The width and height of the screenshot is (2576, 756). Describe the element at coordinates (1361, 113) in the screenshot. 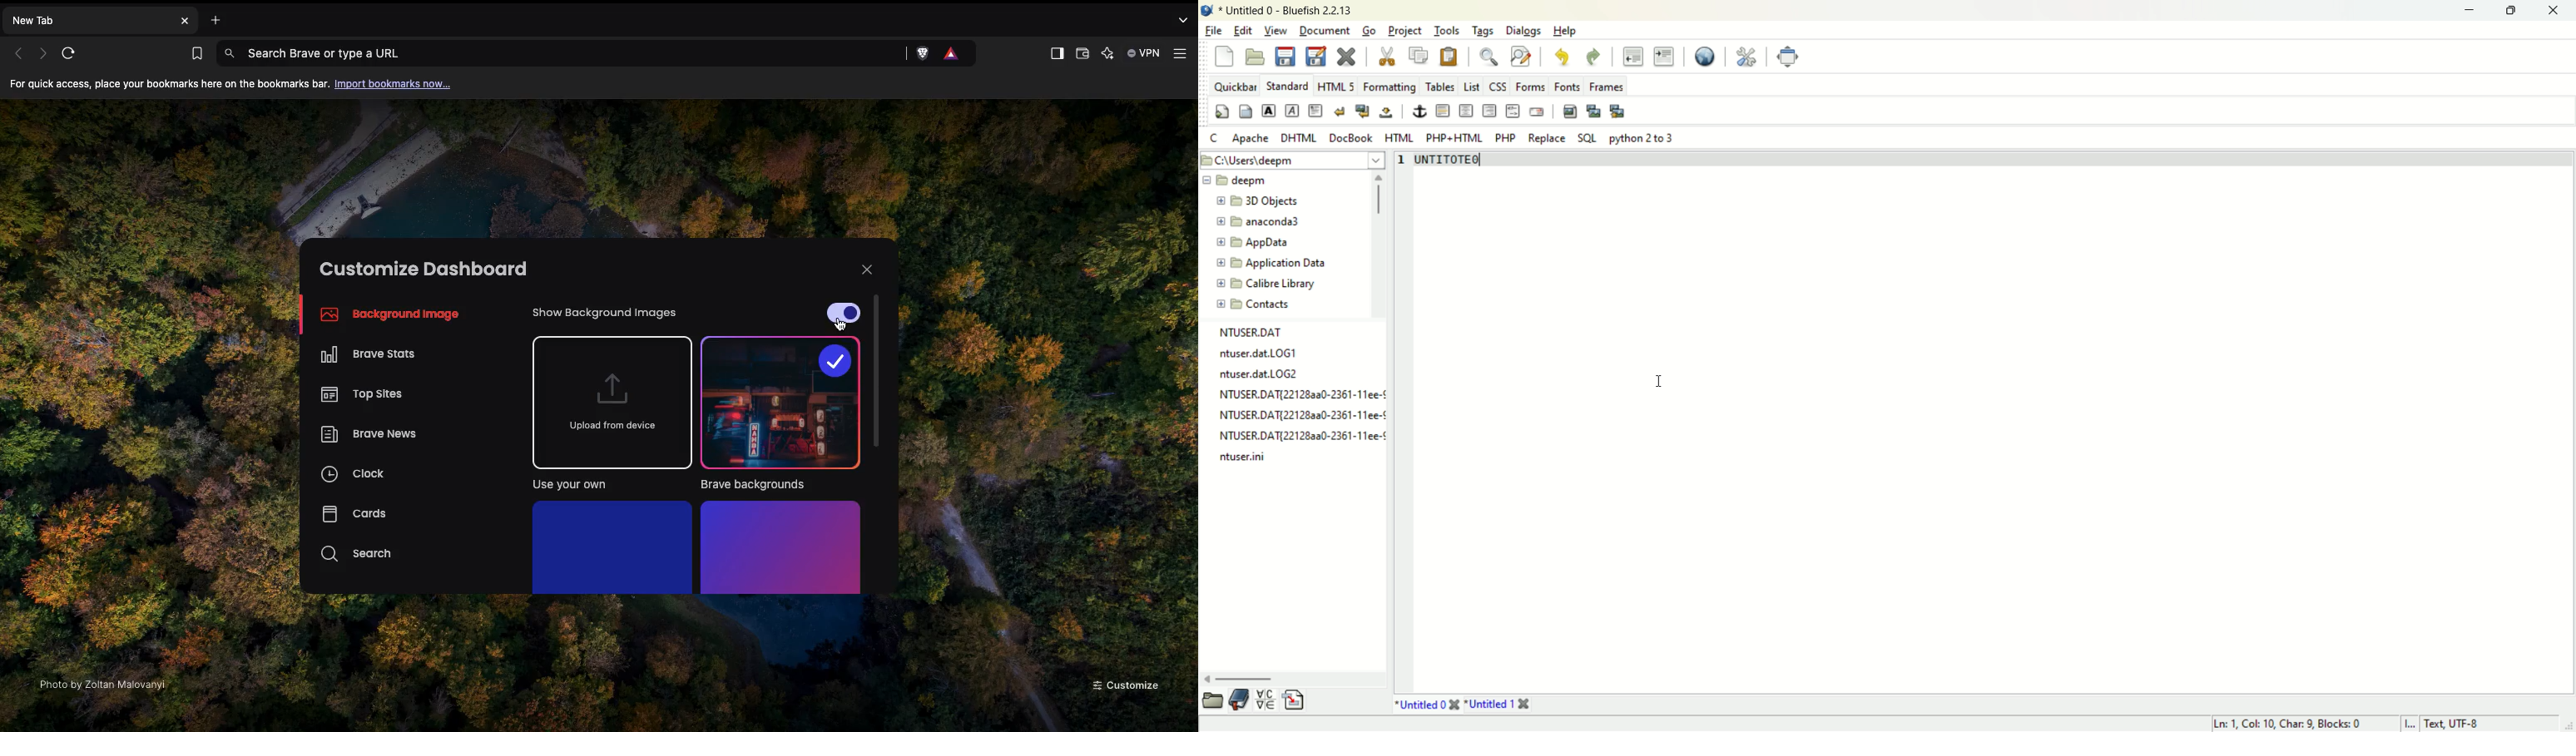

I see `break and clear` at that location.